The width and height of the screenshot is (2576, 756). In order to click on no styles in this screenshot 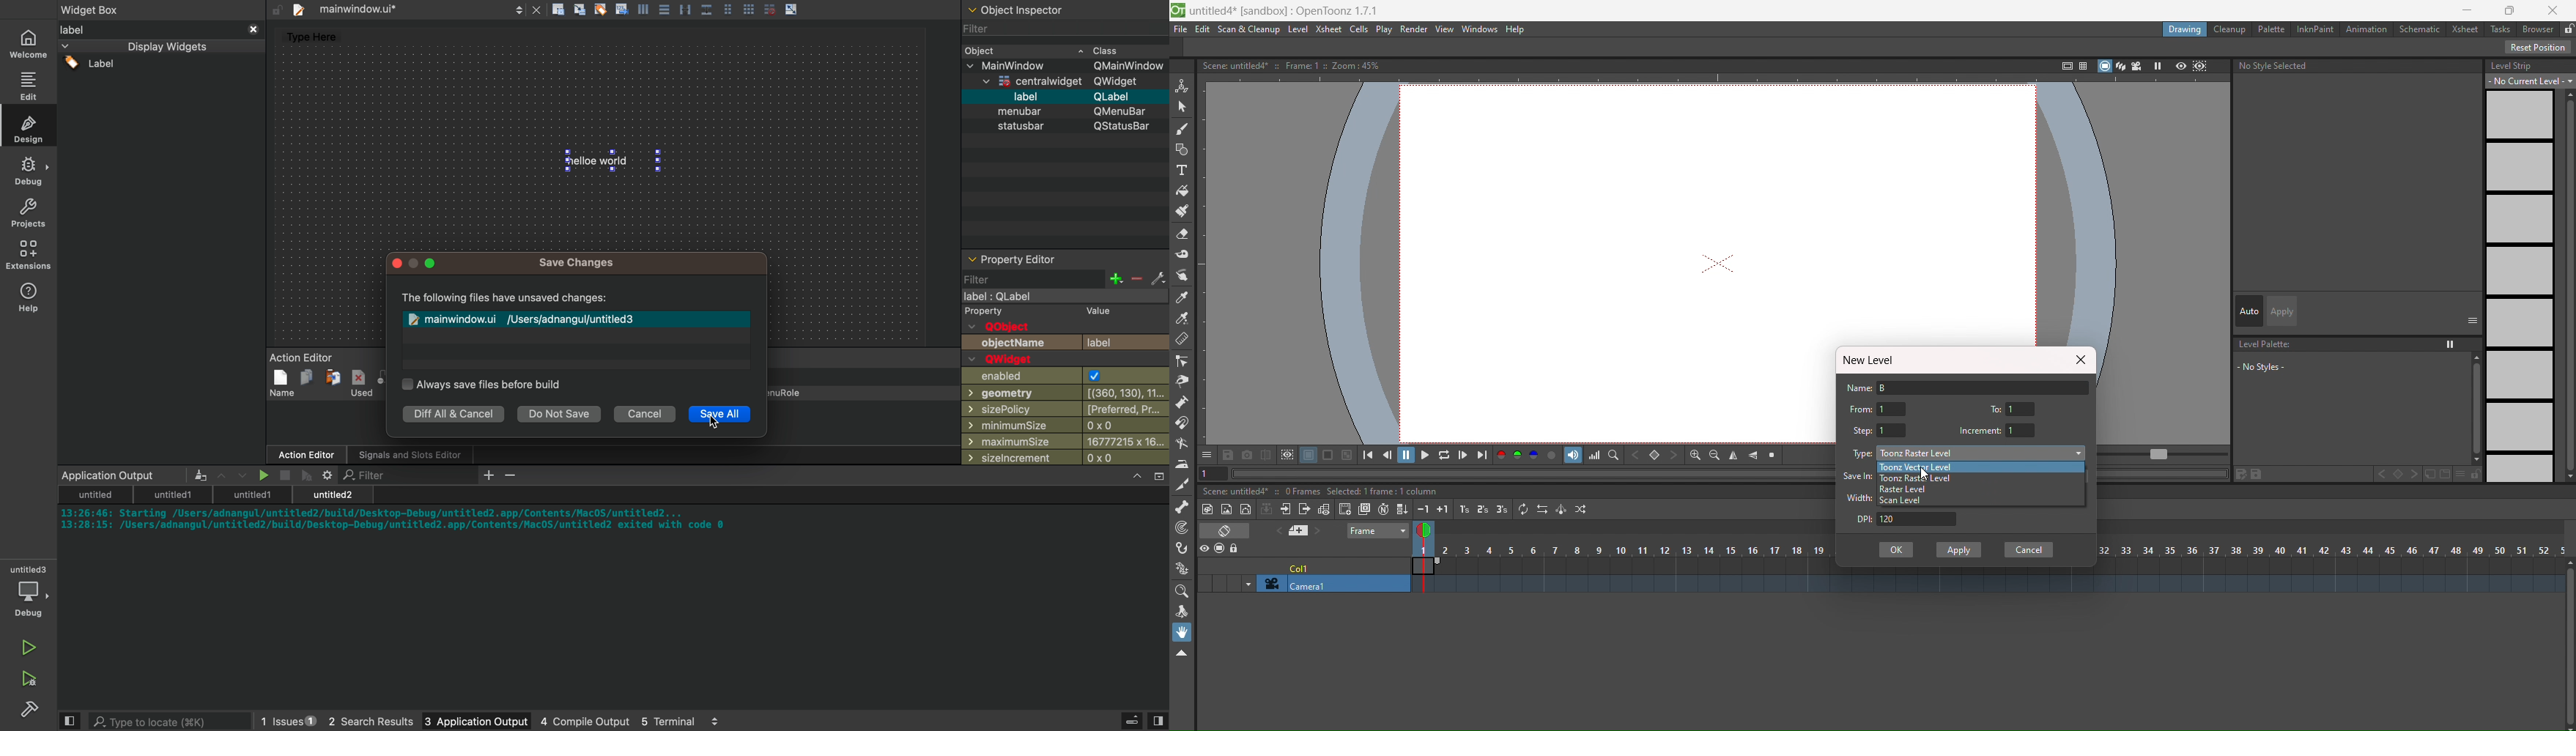, I will do `click(2277, 366)`.